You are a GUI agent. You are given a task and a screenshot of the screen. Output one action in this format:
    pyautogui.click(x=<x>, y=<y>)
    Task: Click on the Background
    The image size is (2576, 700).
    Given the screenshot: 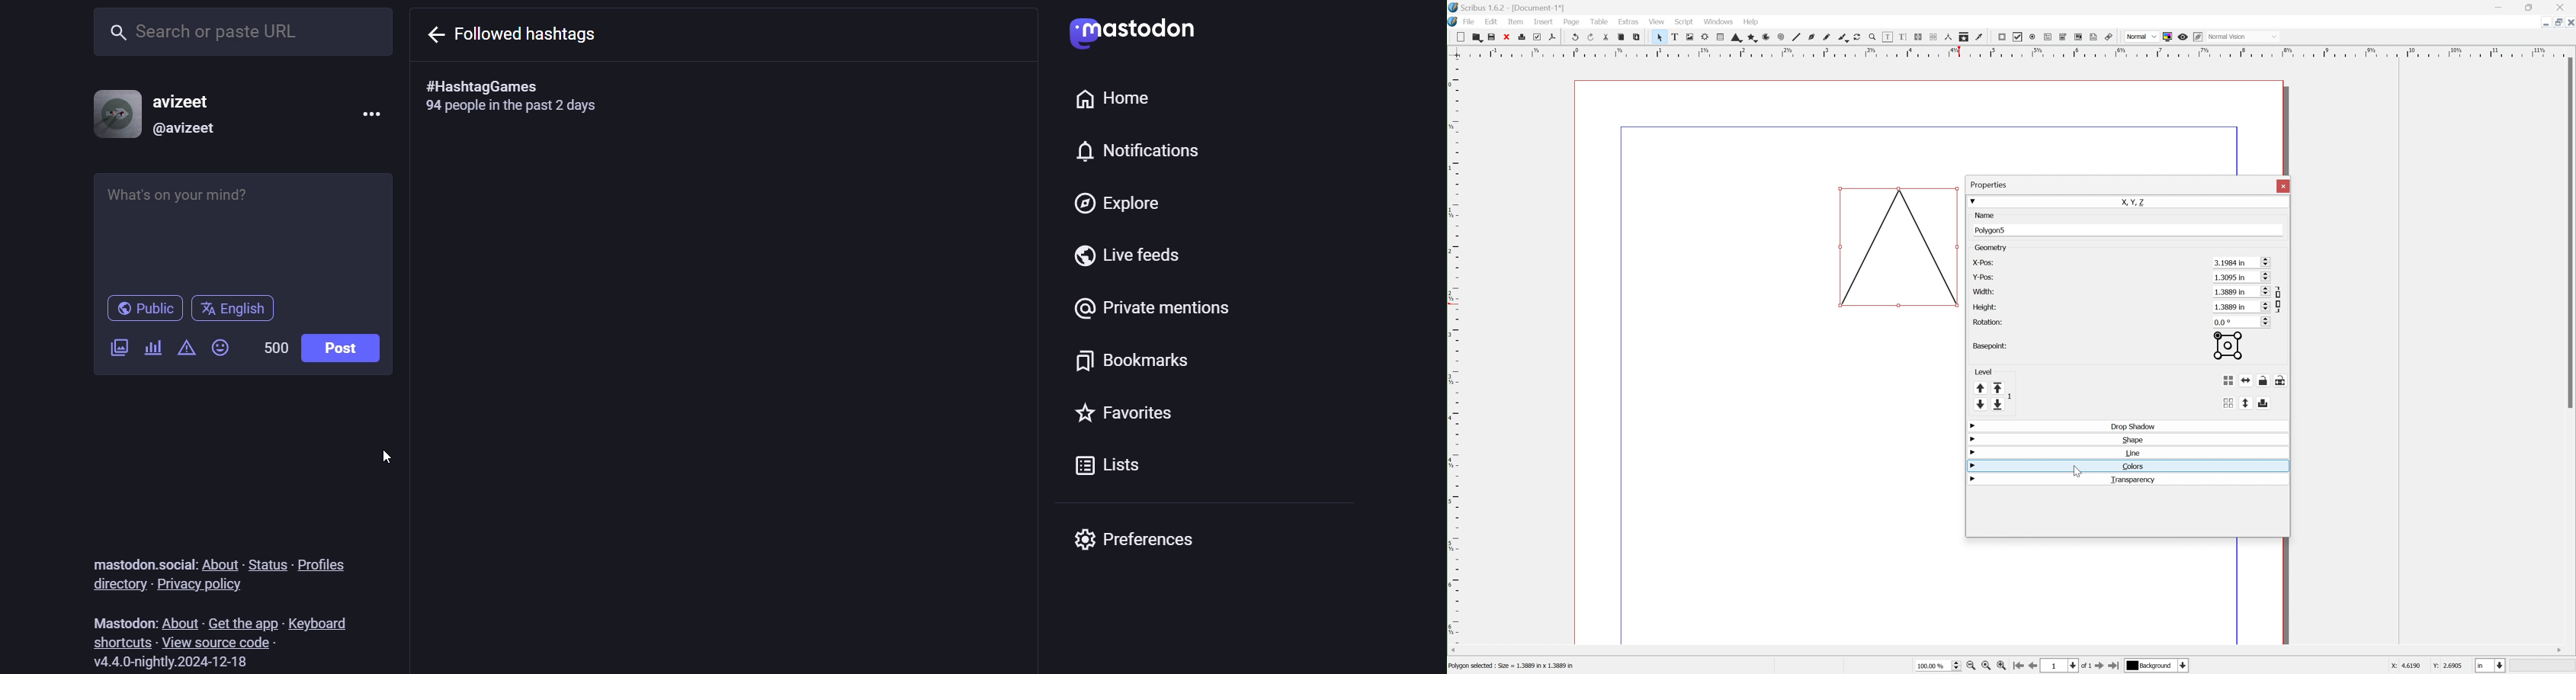 What is the action you would take?
    pyautogui.click(x=2150, y=665)
    